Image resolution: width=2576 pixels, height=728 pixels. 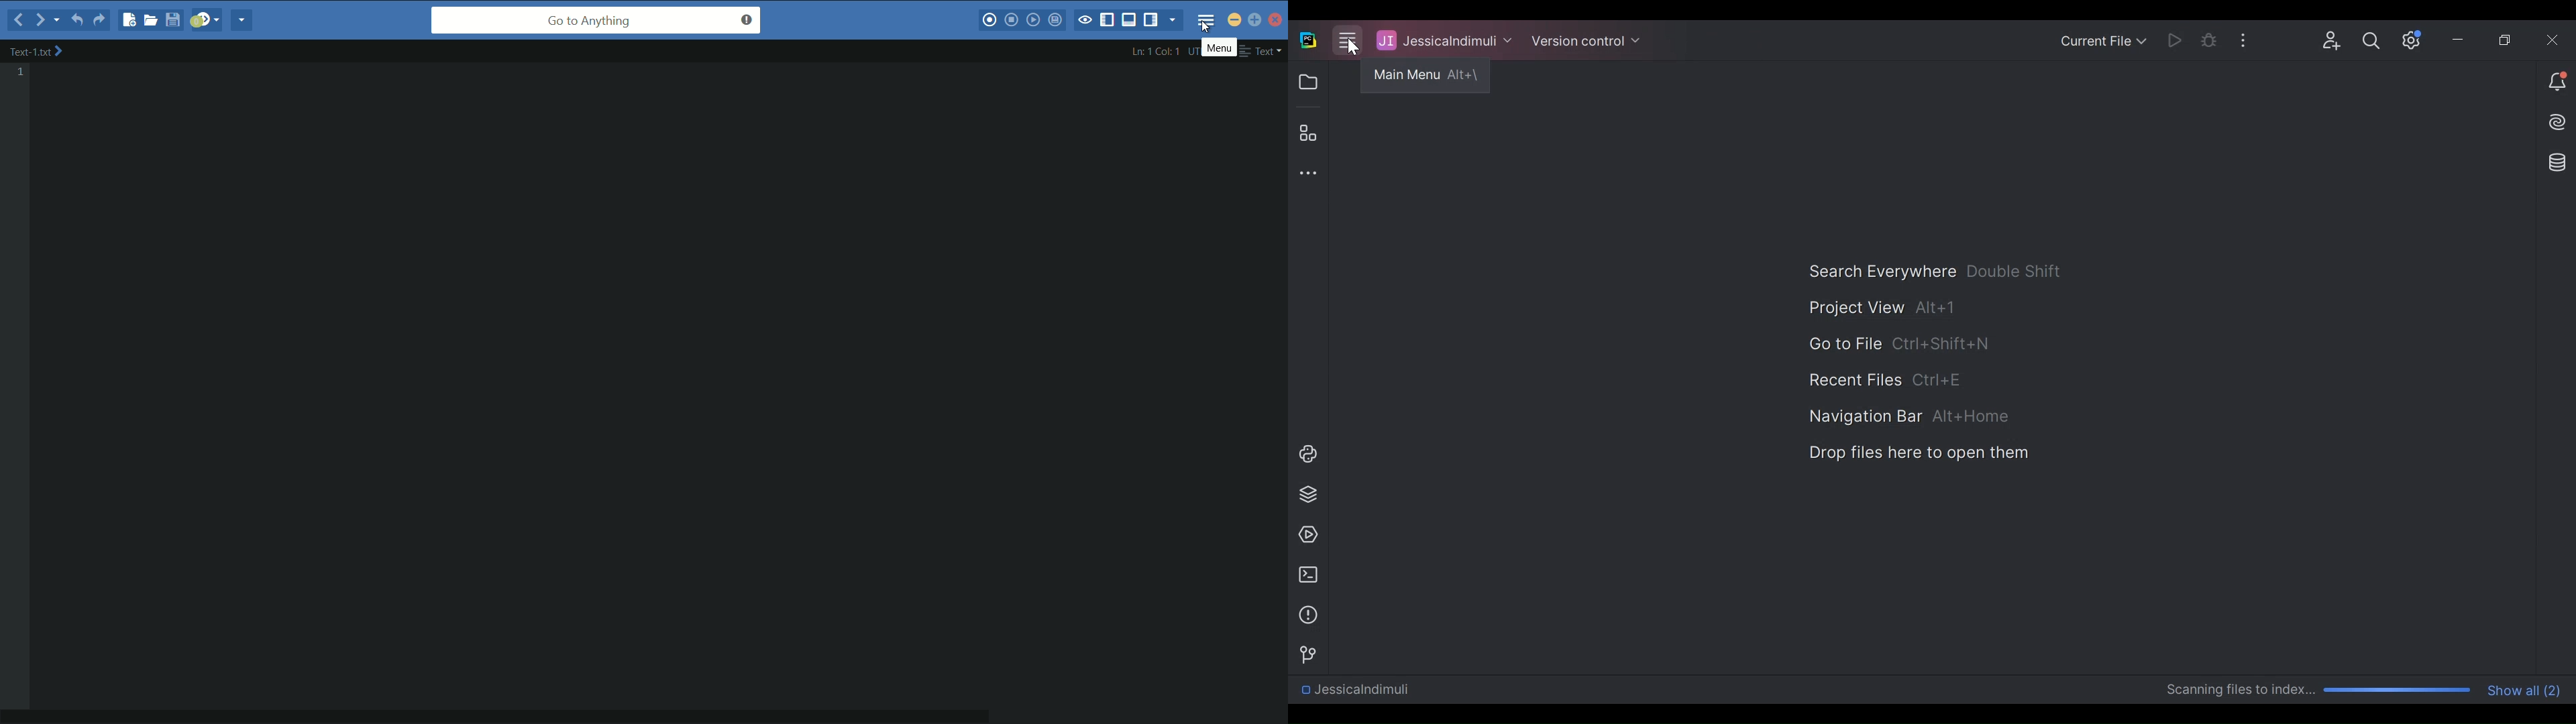 What do you see at coordinates (1428, 78) in the screenshot?
I see `Main menu Tooltip` at bounding box center [1428, 78].